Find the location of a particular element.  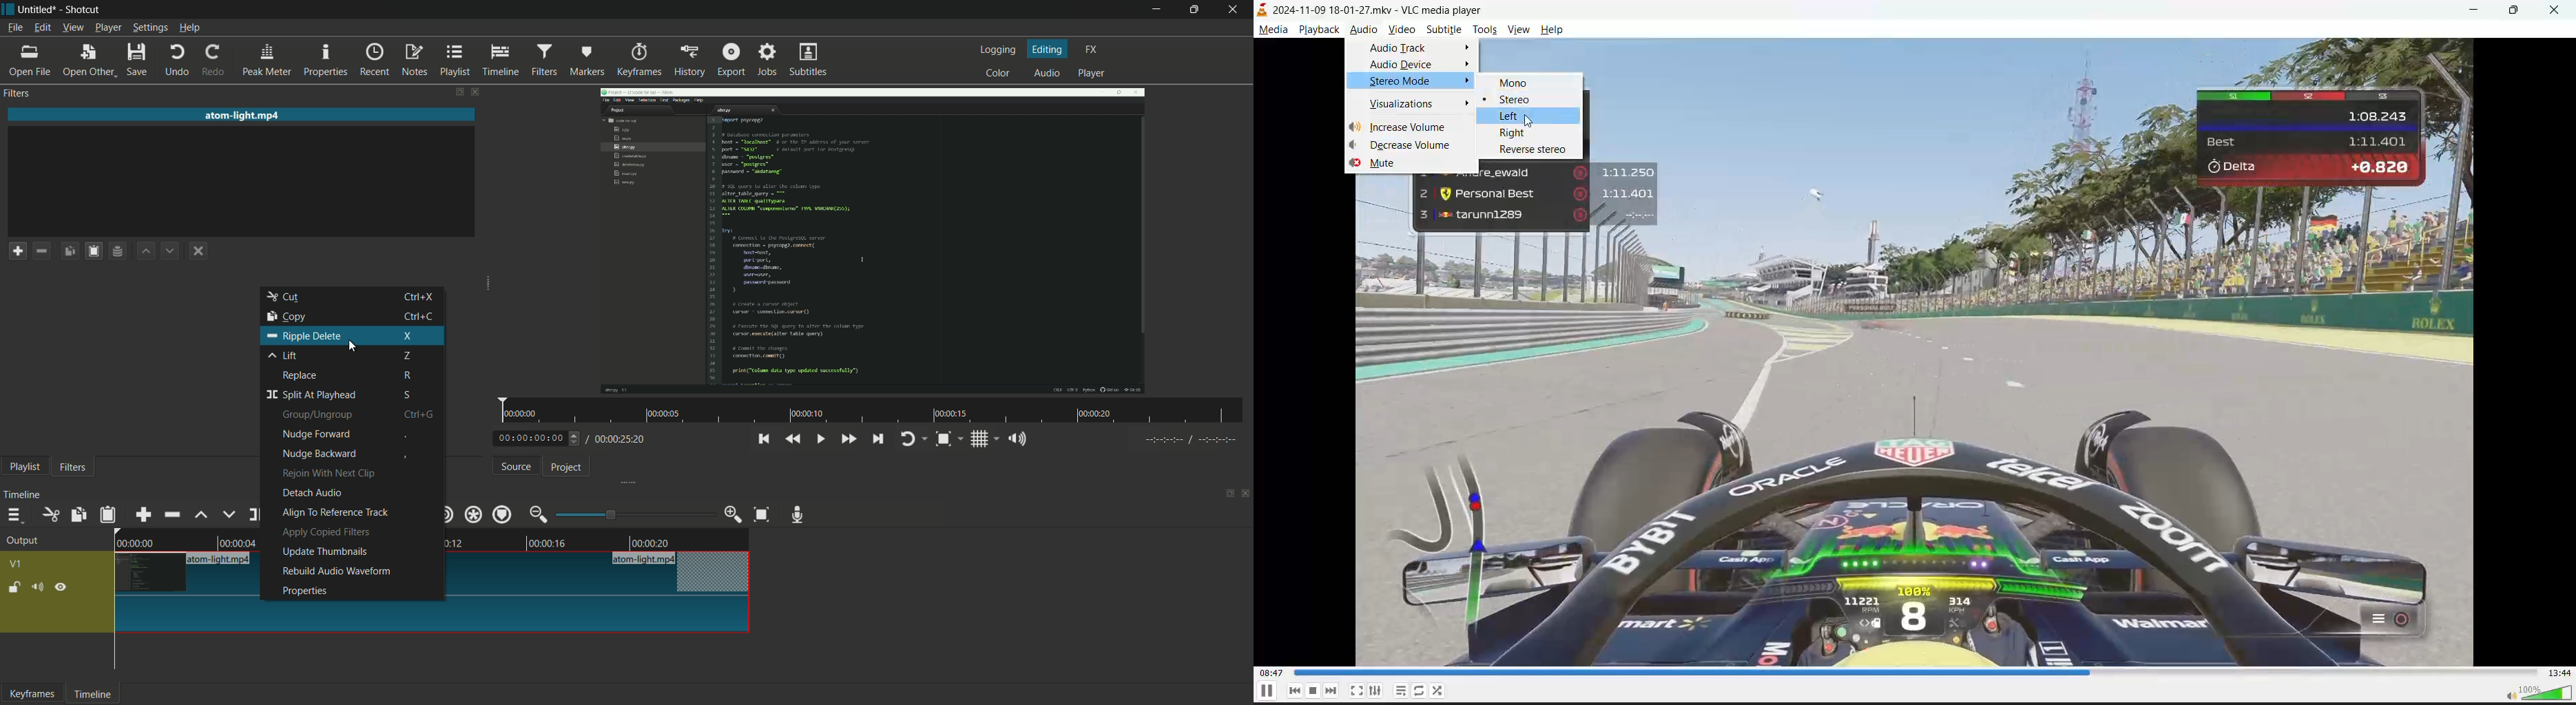

quickly play backward is located at coordinates (793, 439).